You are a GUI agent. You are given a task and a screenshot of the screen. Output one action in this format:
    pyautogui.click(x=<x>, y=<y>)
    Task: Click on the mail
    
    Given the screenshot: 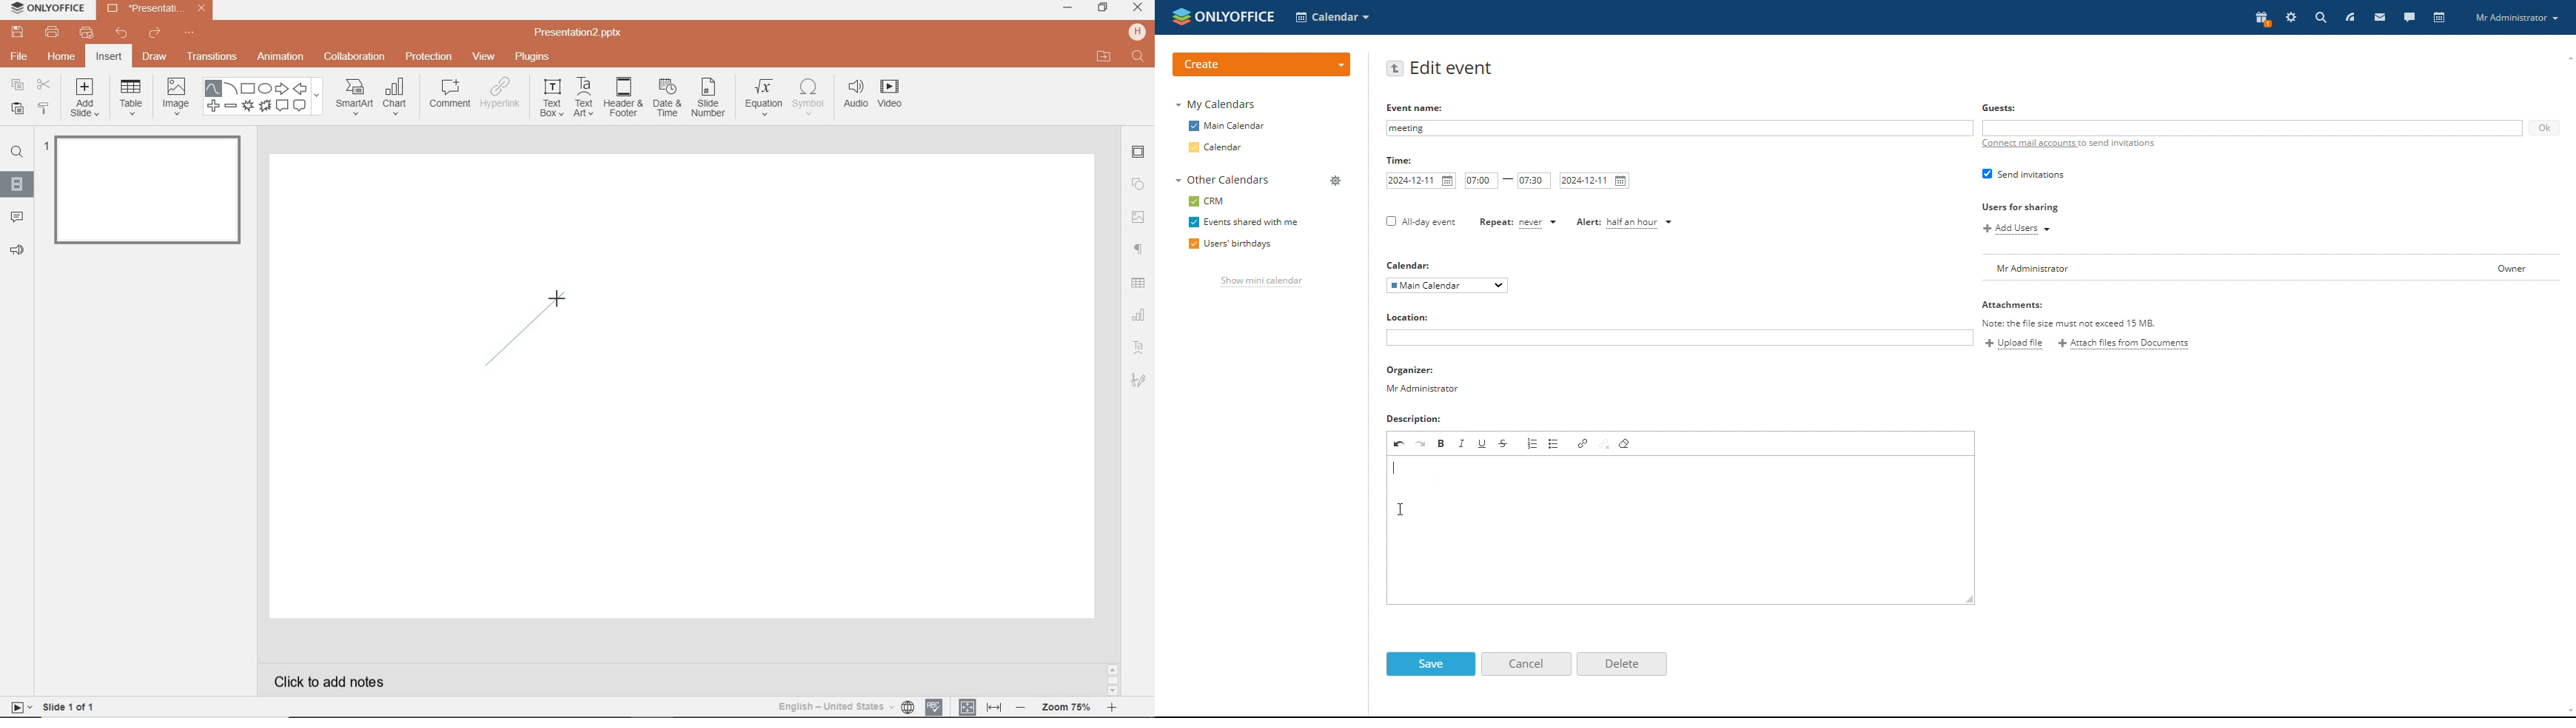 What is the action you would take?
    pyautogui.click(x=2381, y=16)
    